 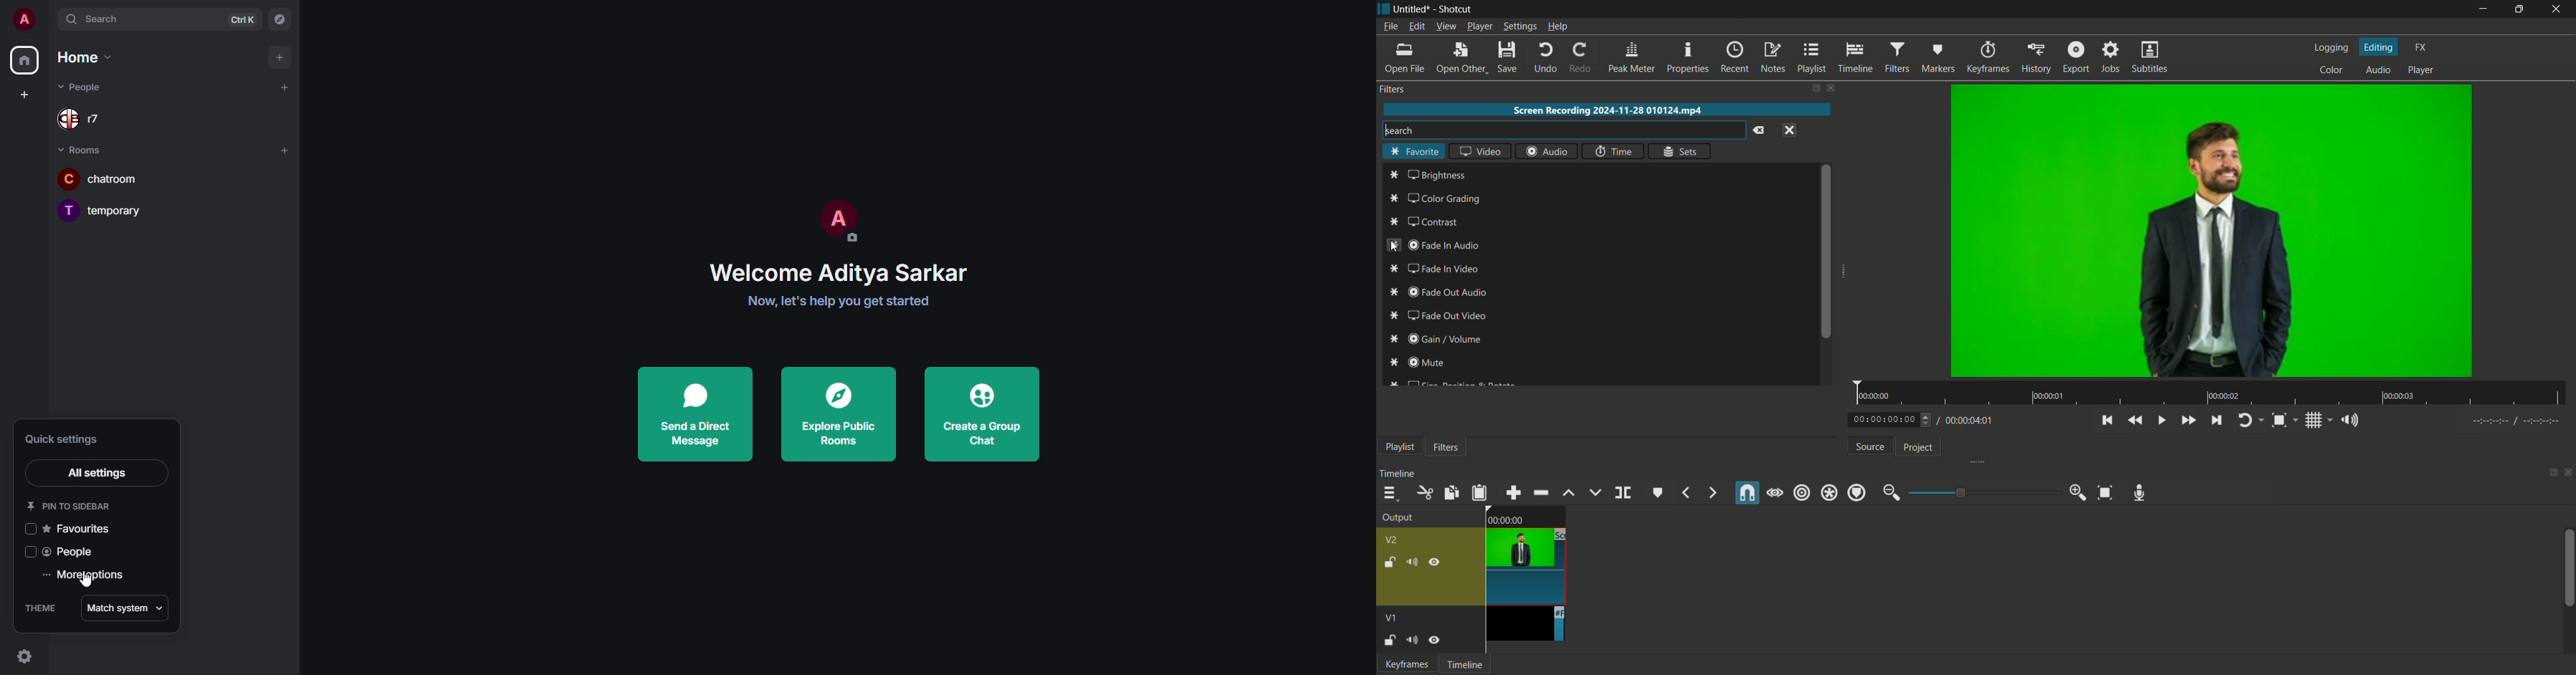 What do you see at coordinates (1789, 130) in the screenshot?
I see `close menu` at bounding box center [1789, 130].